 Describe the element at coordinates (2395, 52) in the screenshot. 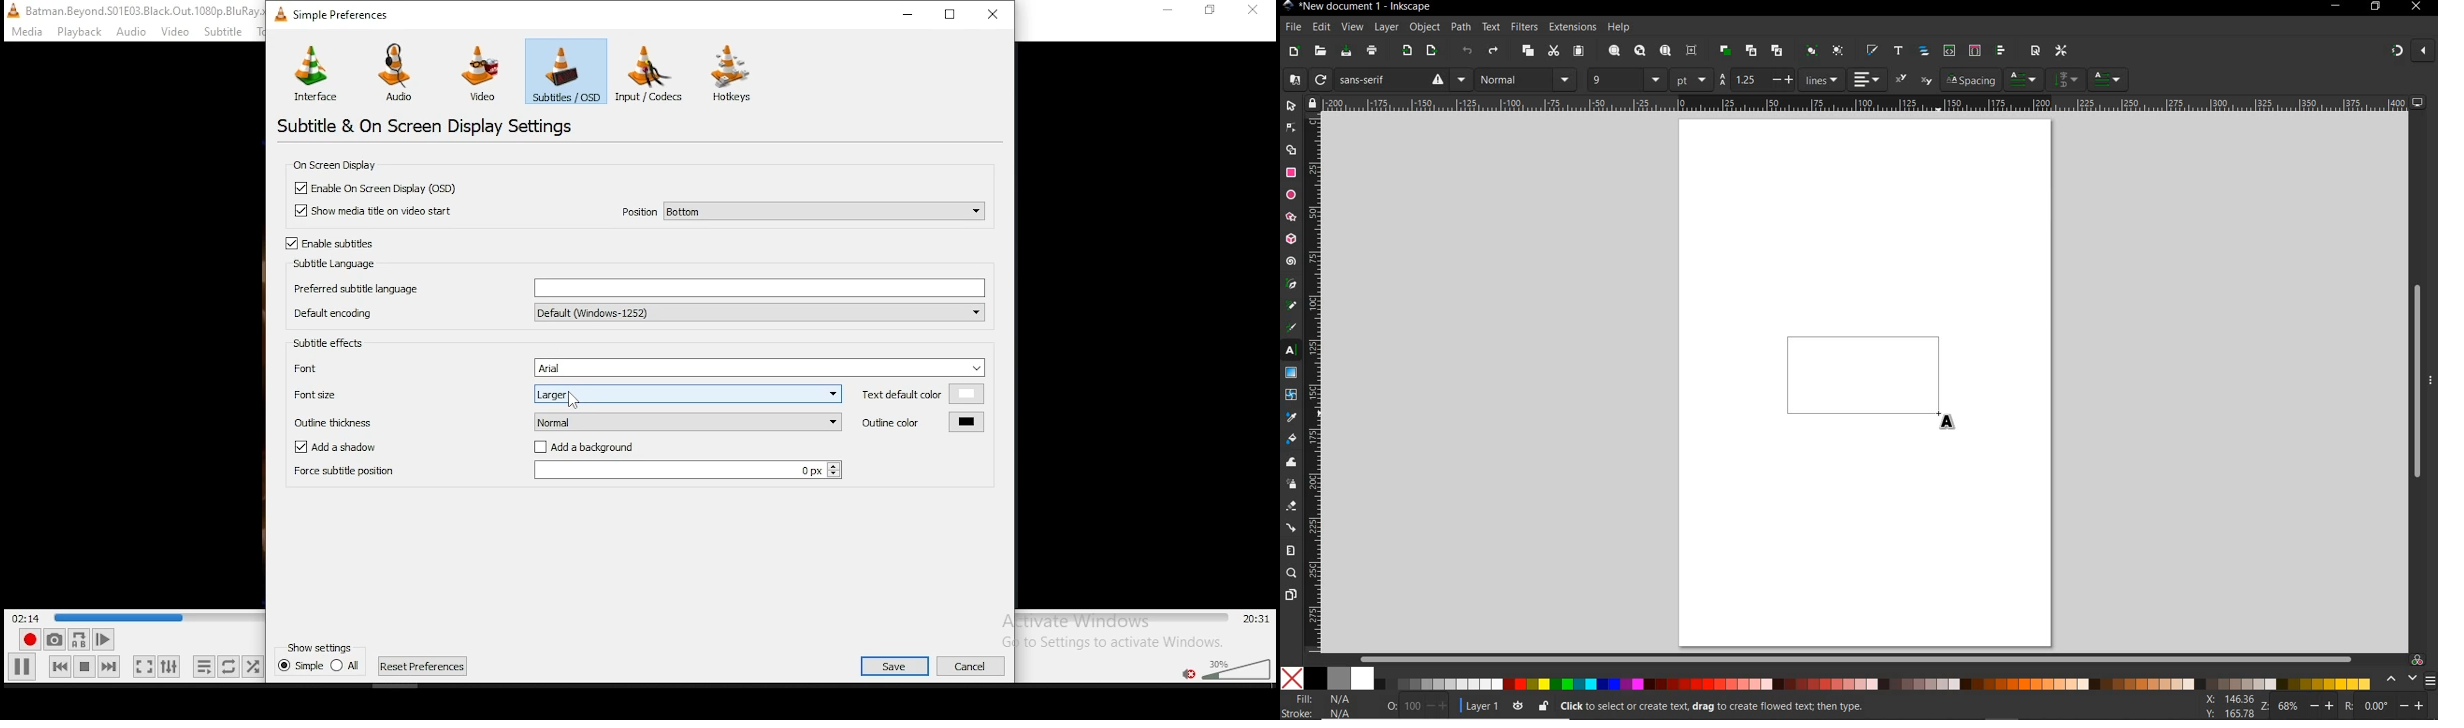

I see `snapping tool` at that location.